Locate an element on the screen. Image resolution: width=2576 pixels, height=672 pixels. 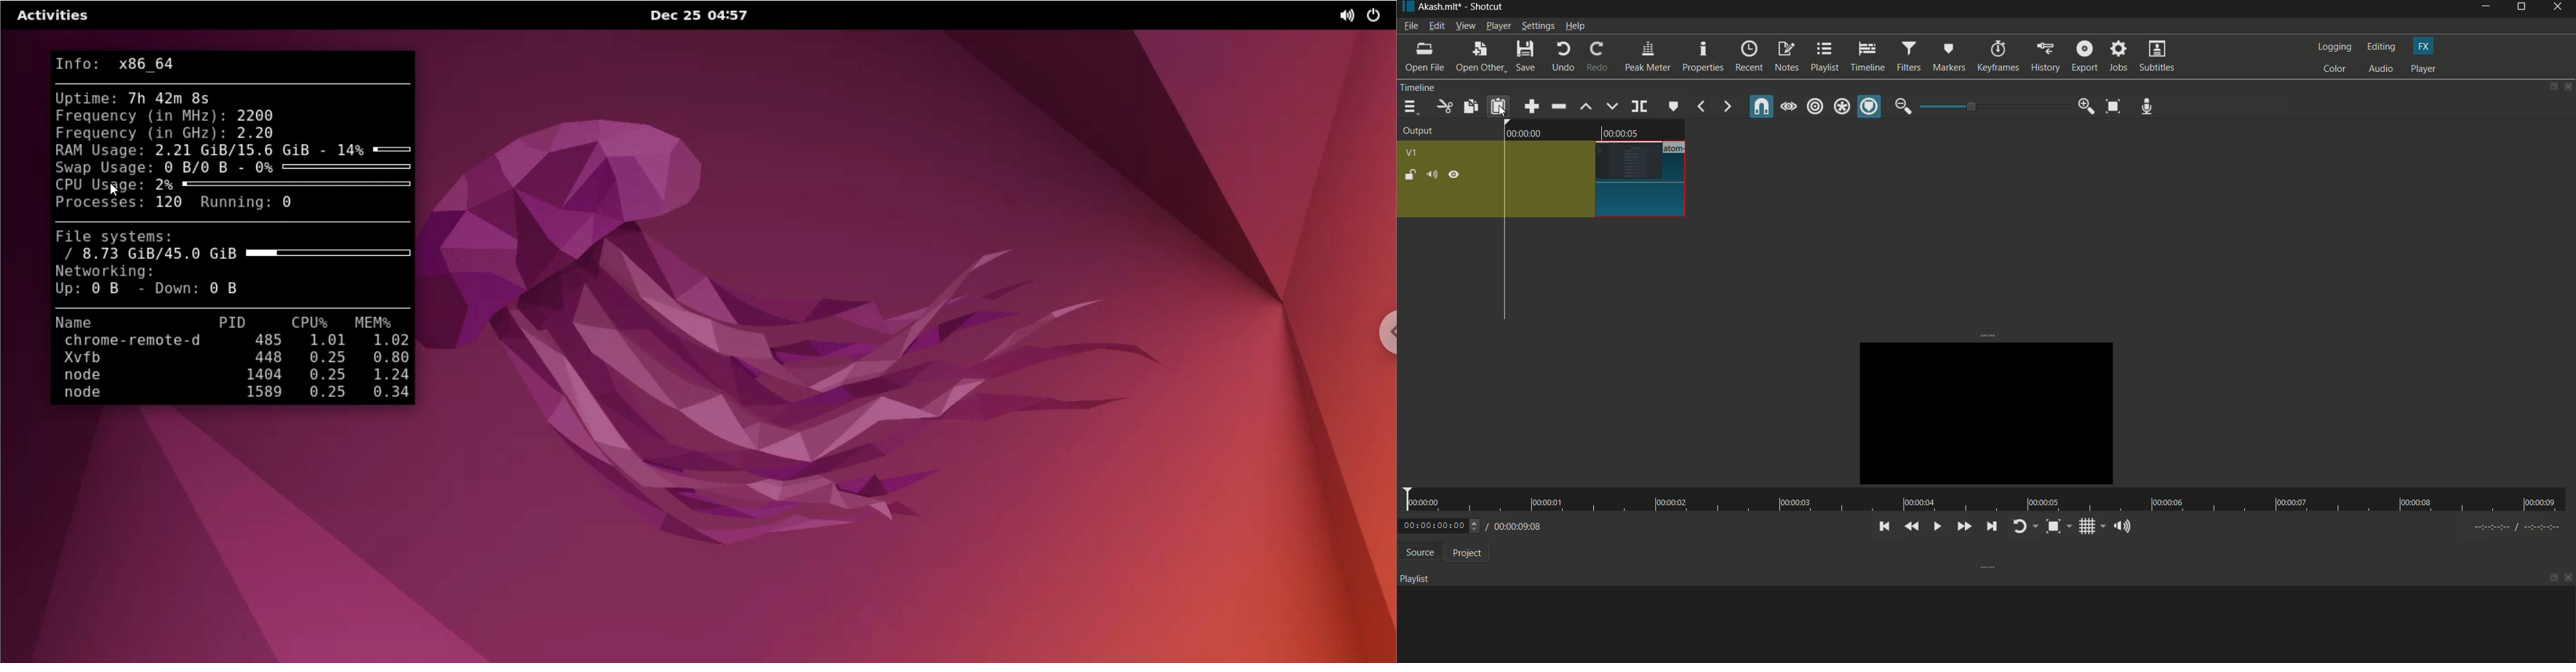
properties is located at coordinates (1701, 56).